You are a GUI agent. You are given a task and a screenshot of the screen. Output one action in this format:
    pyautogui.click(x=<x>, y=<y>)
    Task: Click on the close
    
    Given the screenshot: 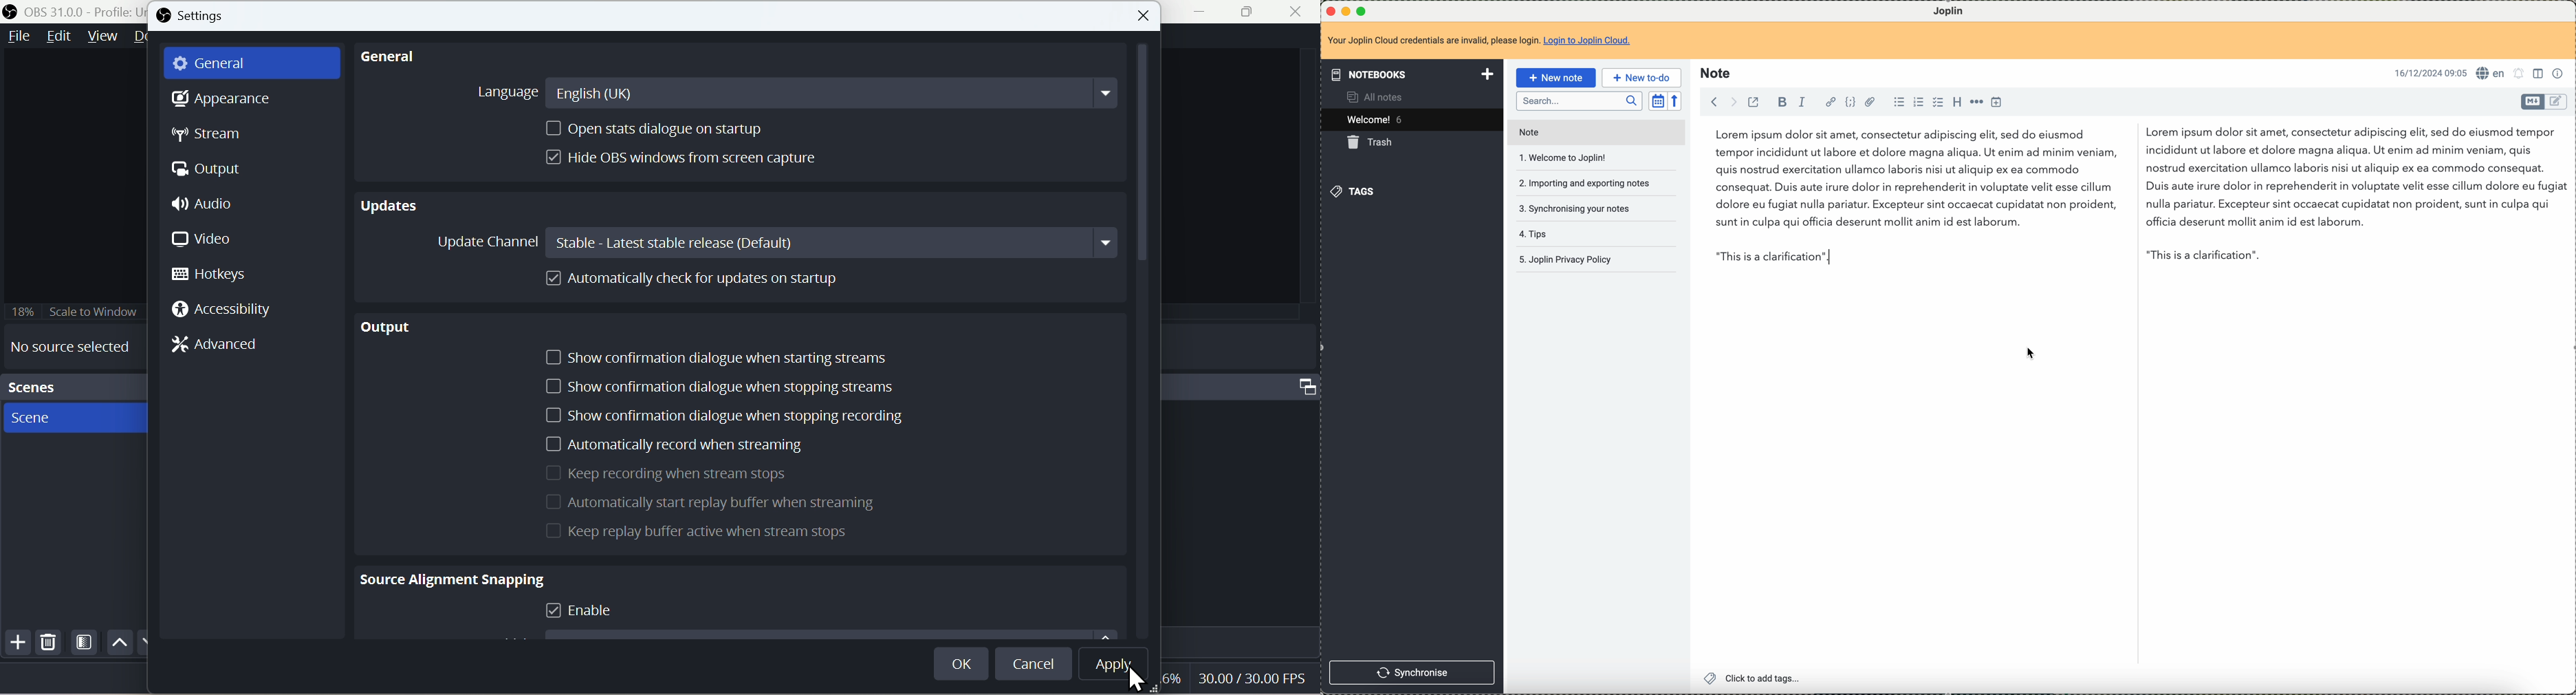 What is the action you would take?
    pyautogui.click(x=1329, y=9)
    